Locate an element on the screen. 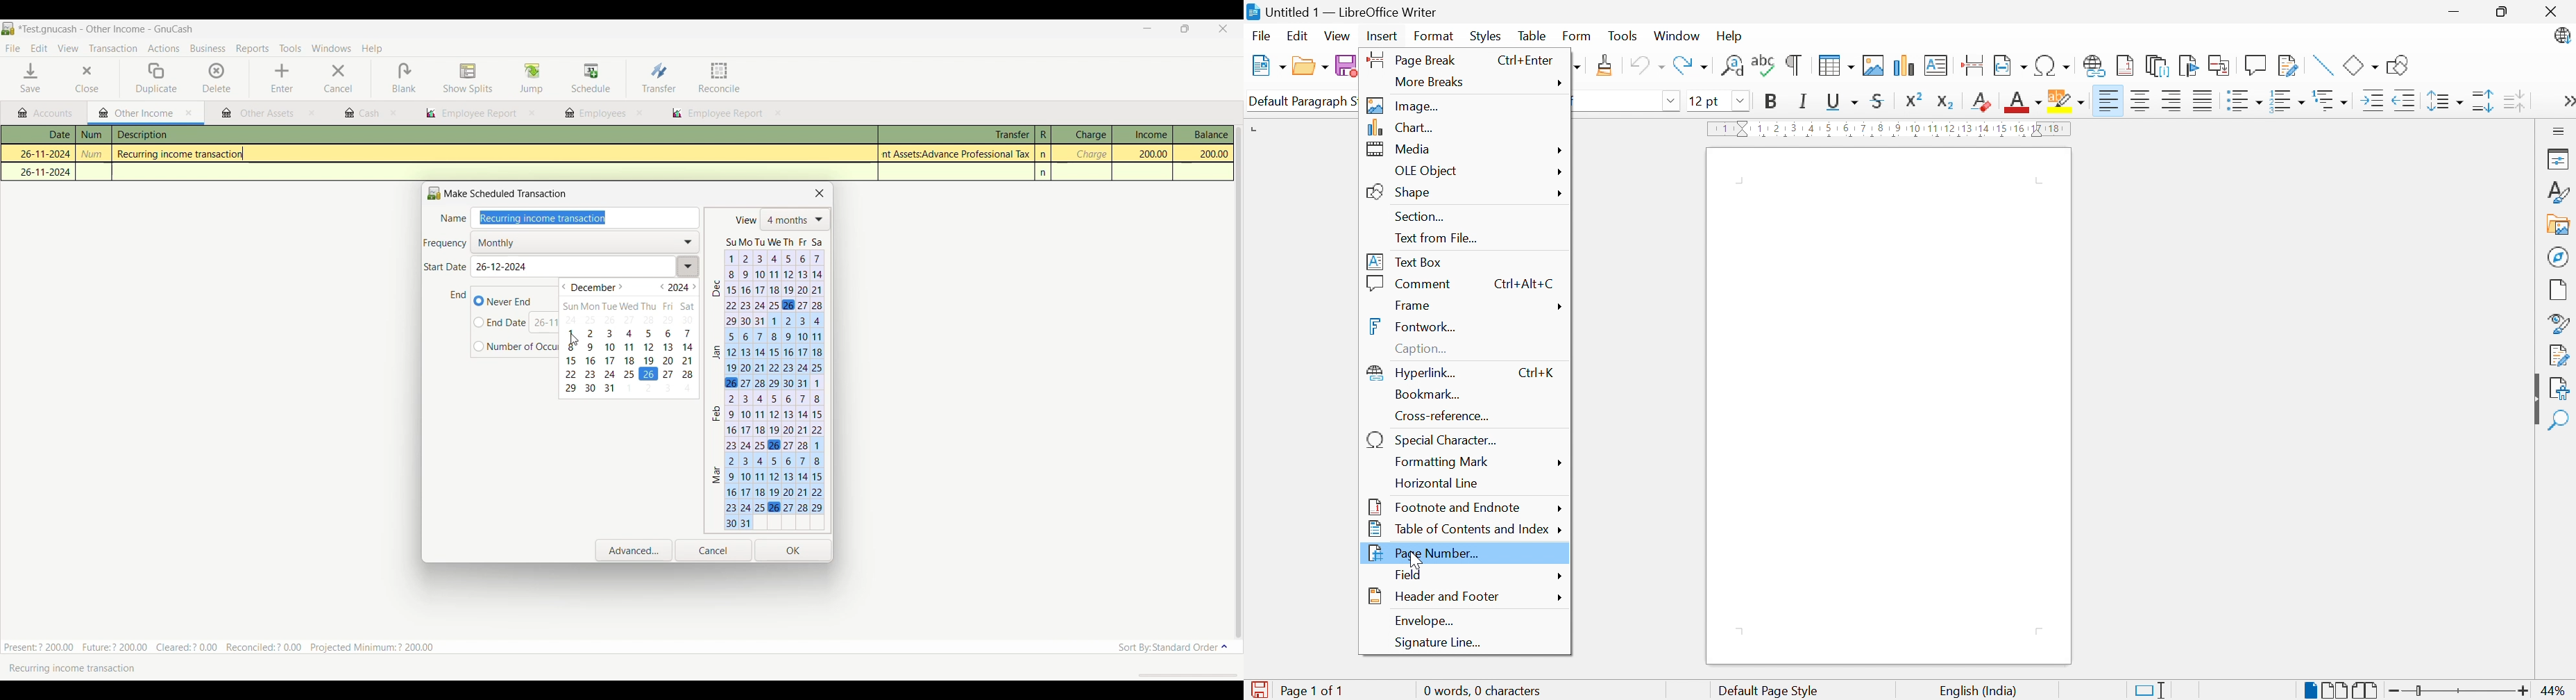  employee report is located at coordinates (470, 113).